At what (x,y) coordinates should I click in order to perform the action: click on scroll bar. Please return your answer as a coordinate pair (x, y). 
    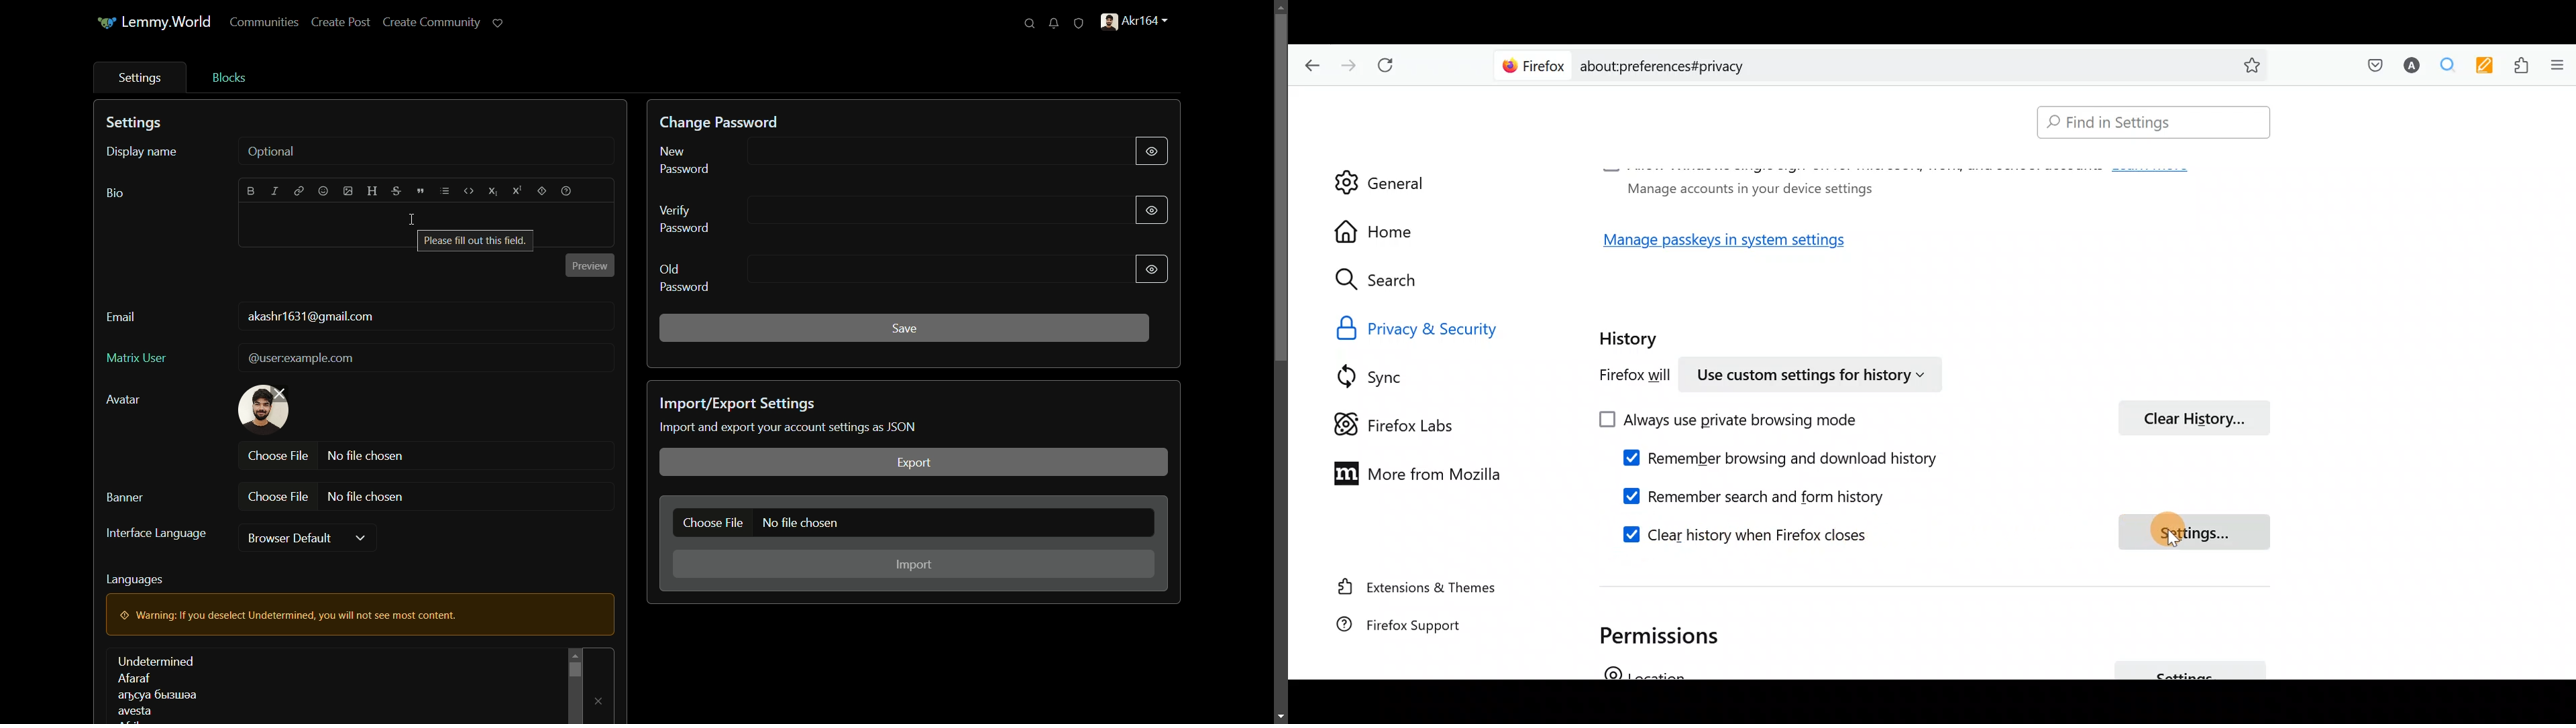
    Looking at the image, I should click on (575, 668).